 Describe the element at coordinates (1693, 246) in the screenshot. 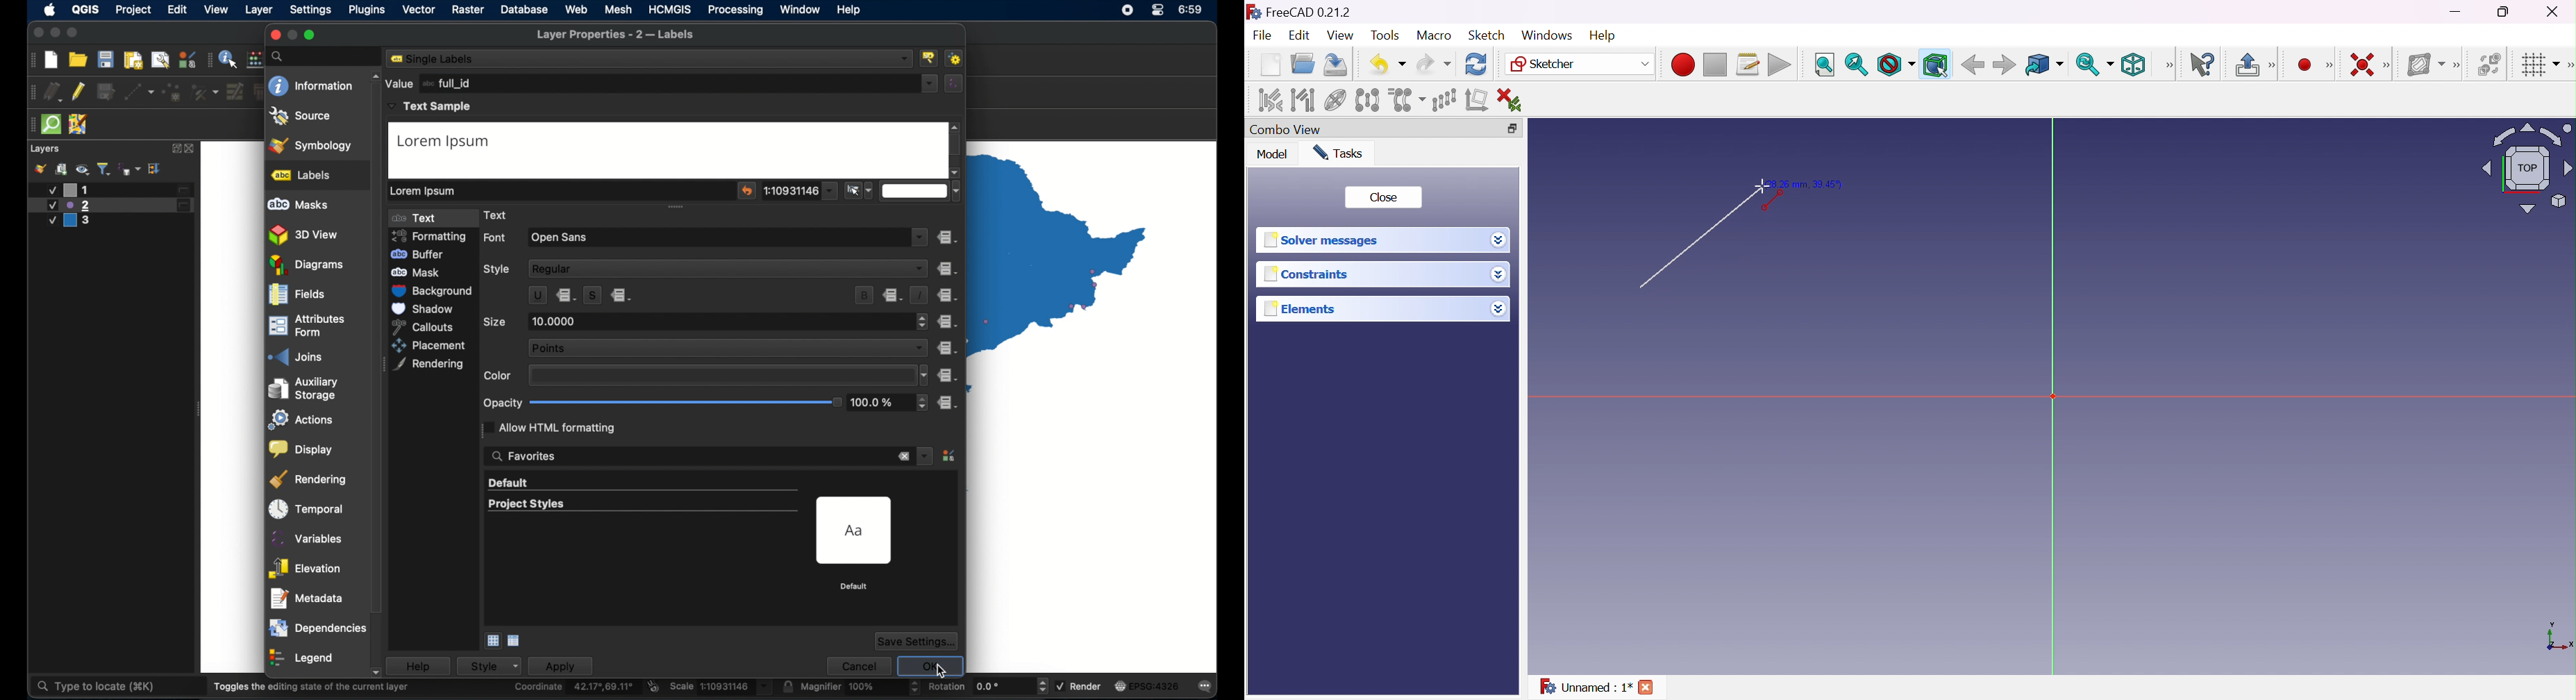

I see `2D Line` at that location.